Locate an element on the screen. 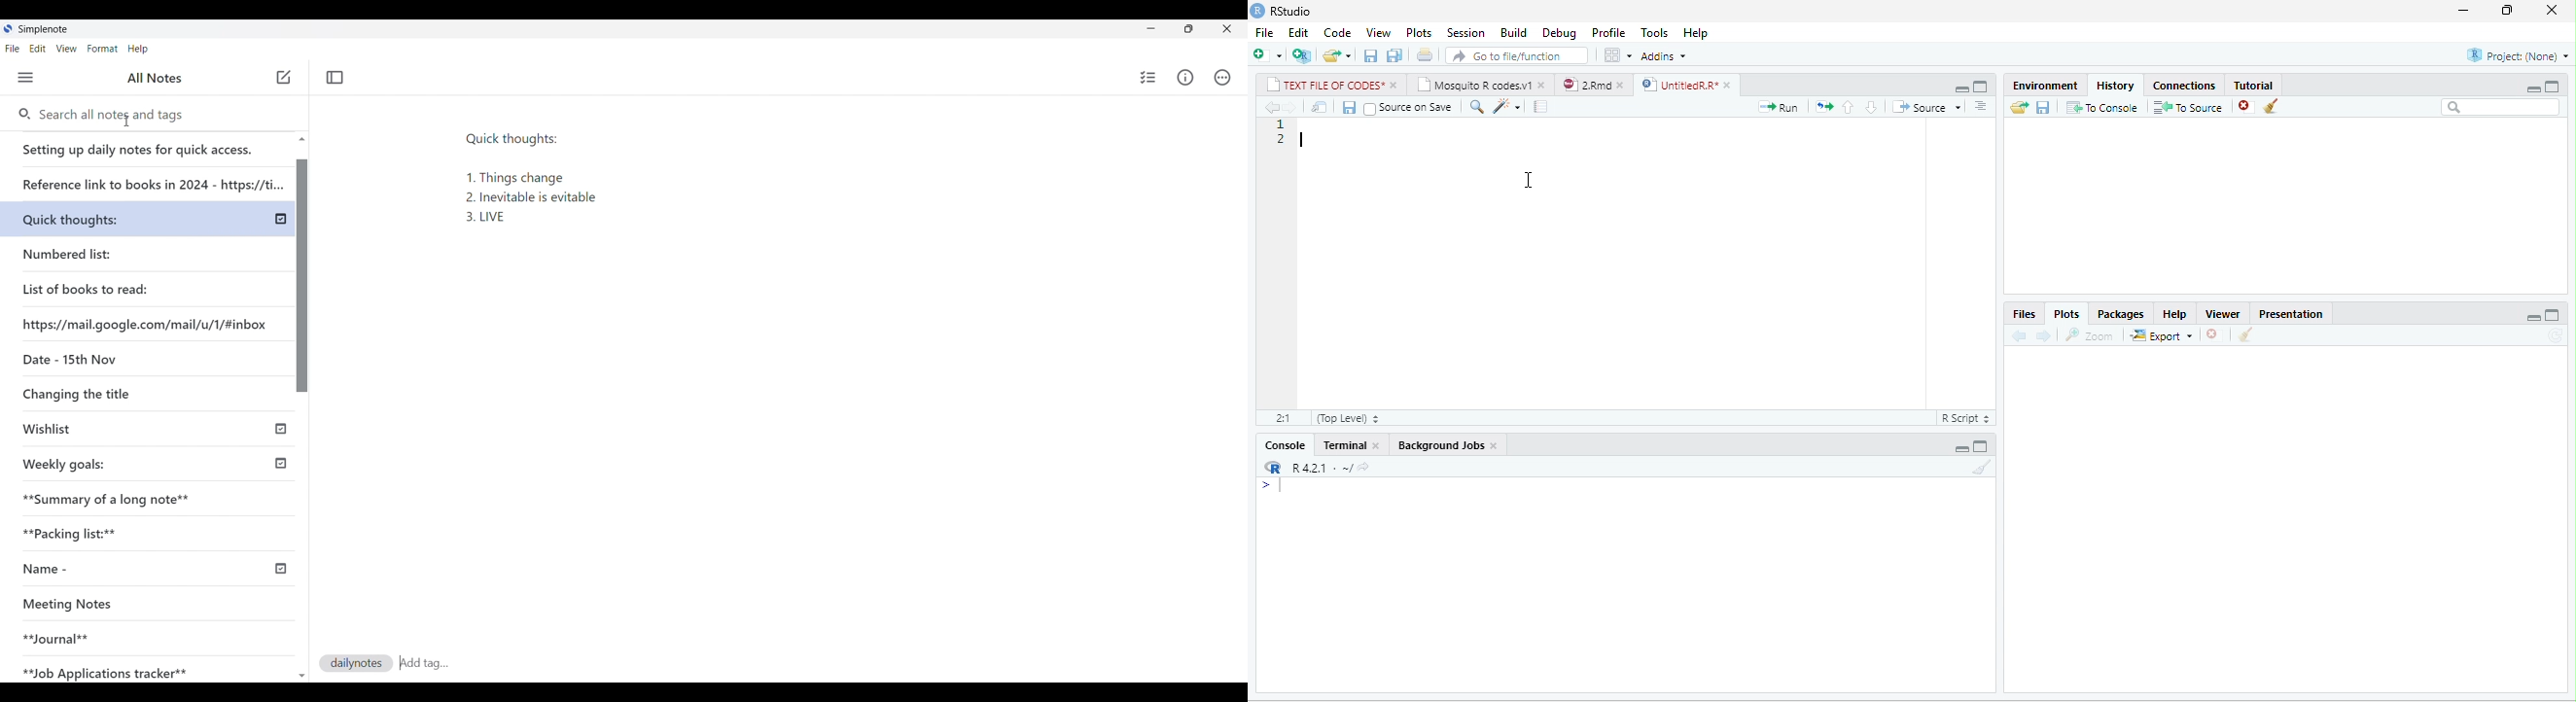 This screenshot has width=2576, height=728. forward is located at coordinates (2043, 336).